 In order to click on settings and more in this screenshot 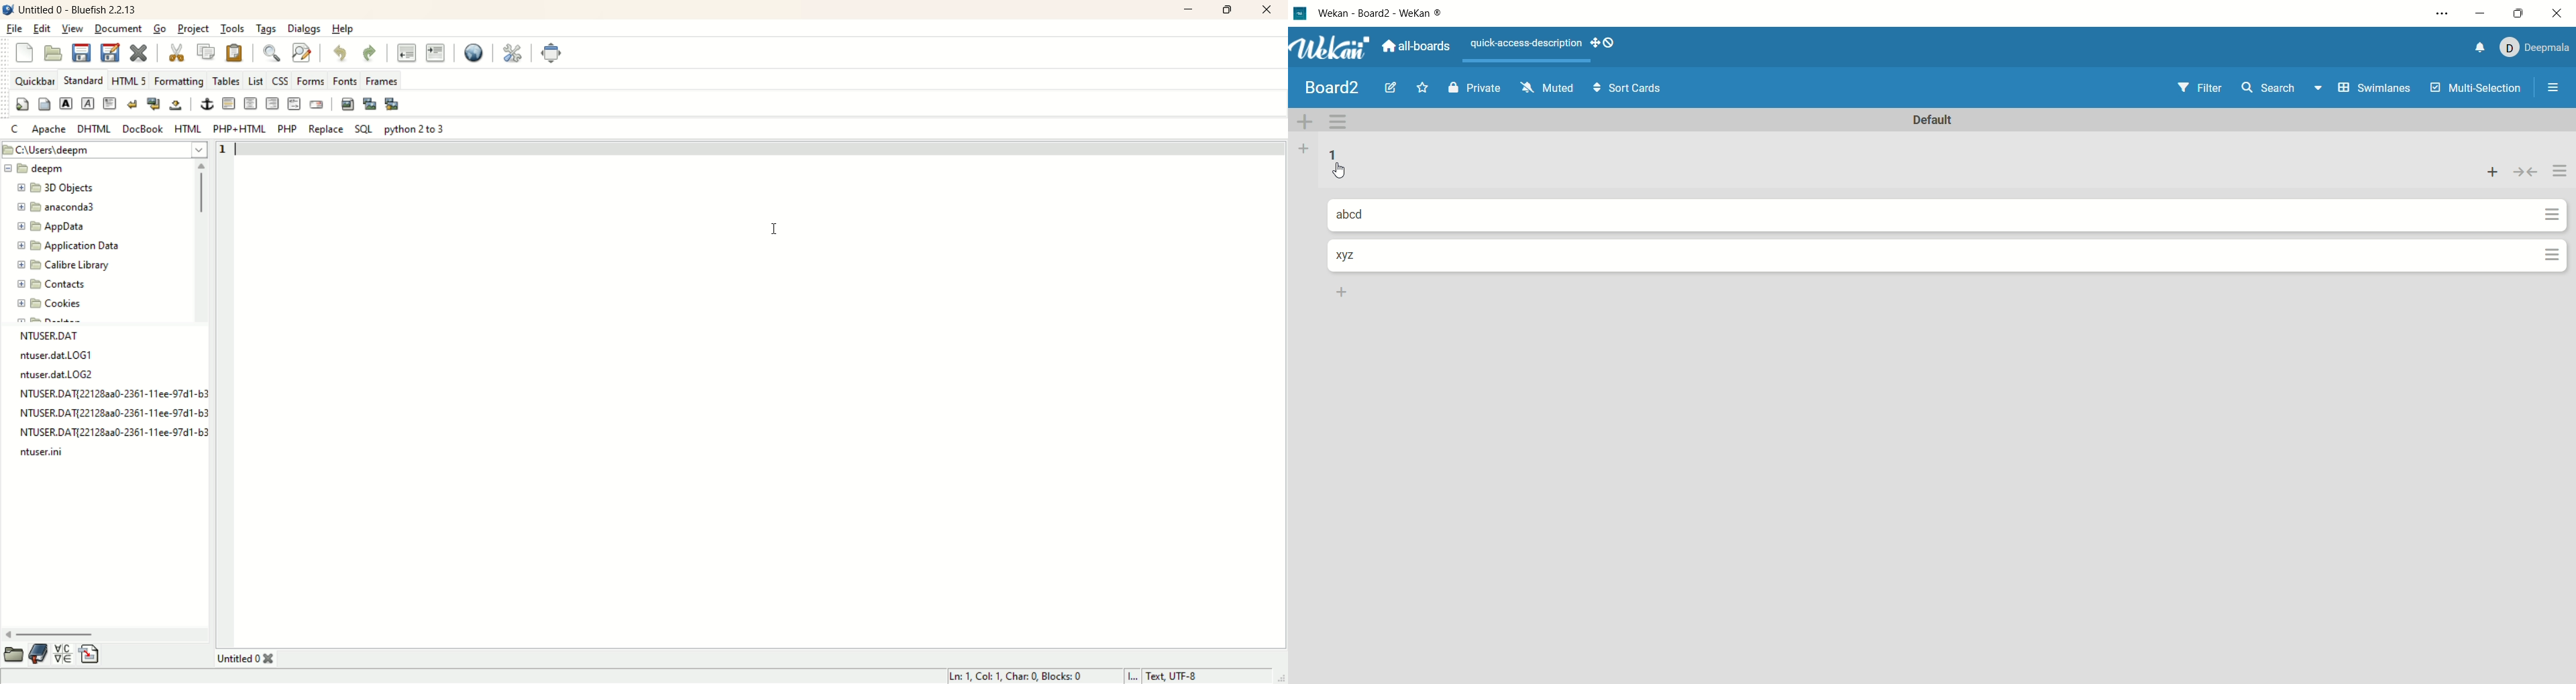, I will do `click(2441, 15)`.